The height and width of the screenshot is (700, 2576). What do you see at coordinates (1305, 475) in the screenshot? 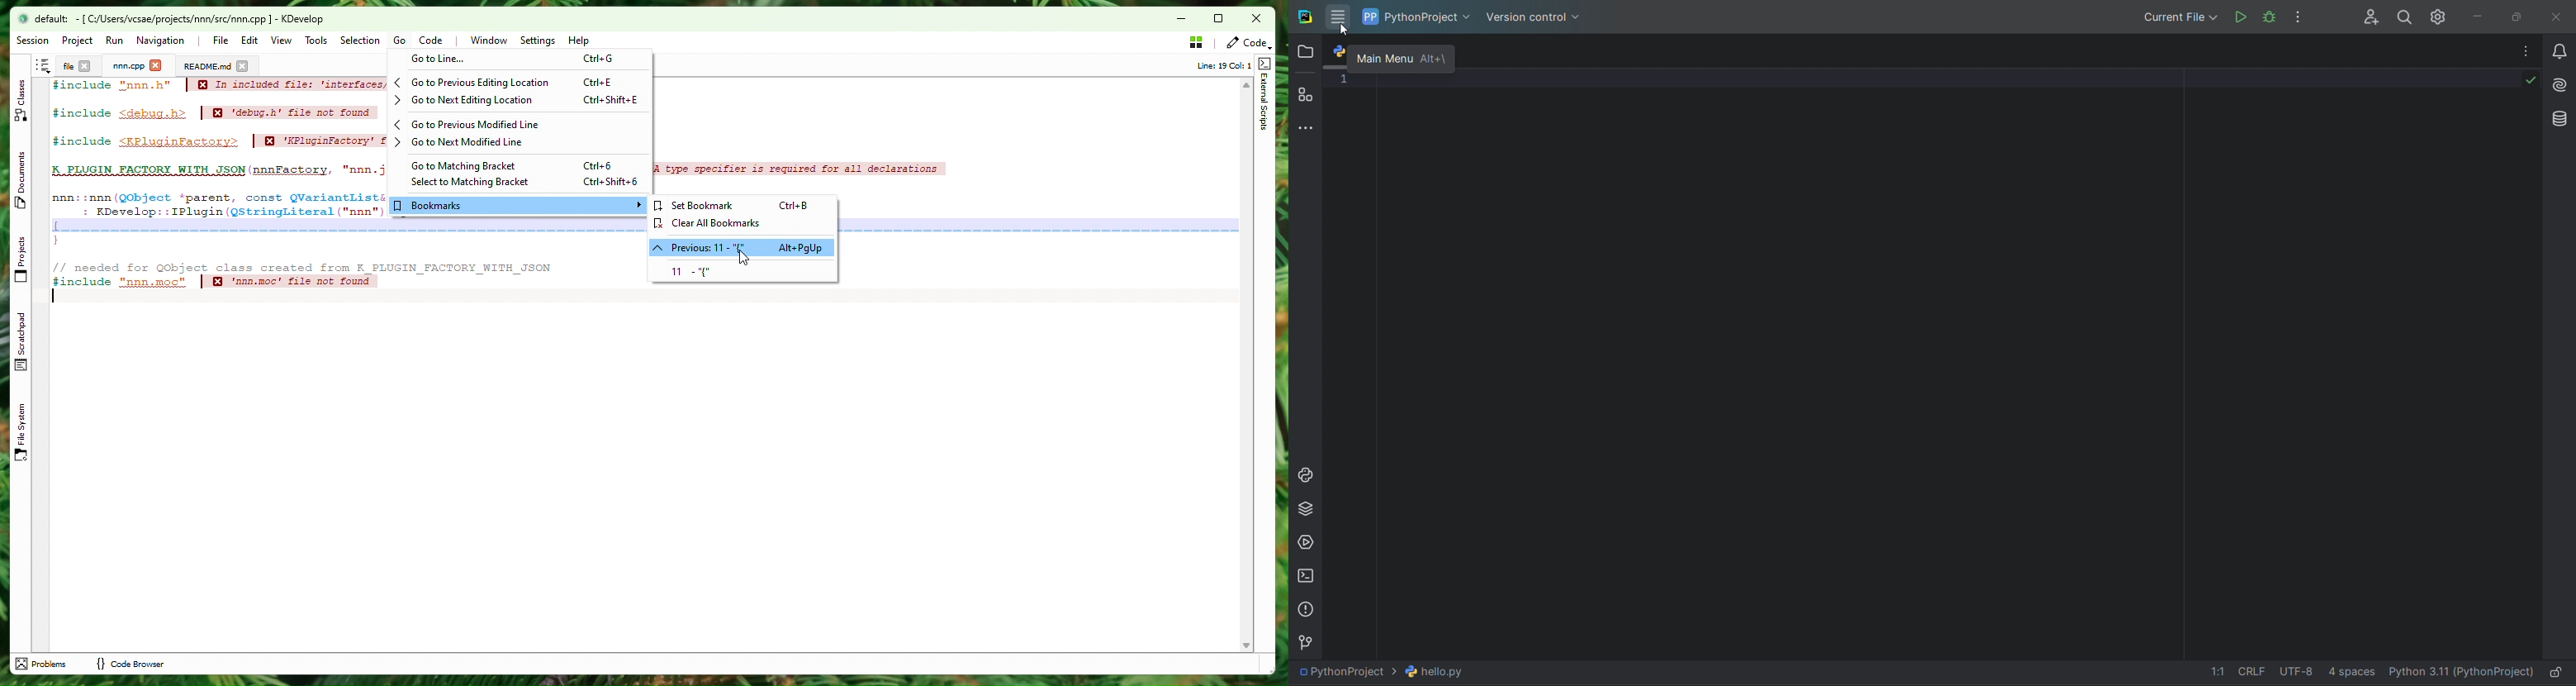
I see `python console` at bounding box center [1305, 475].